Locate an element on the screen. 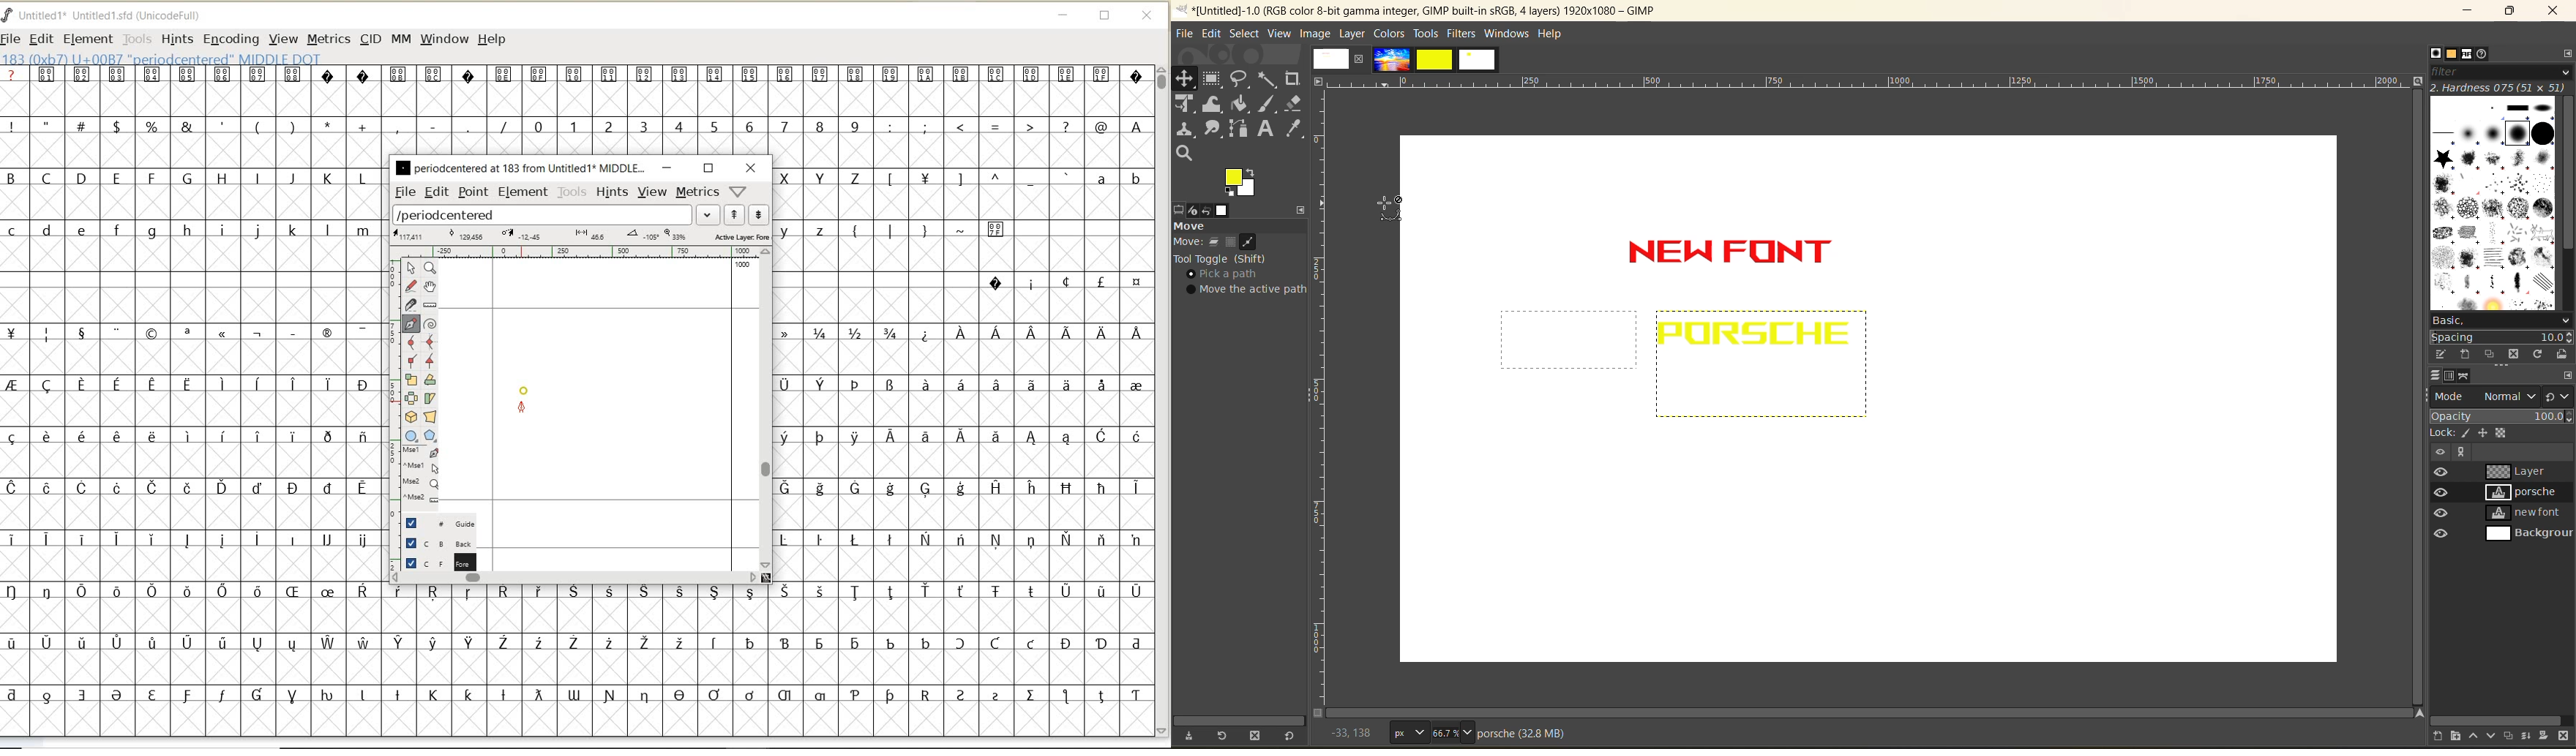  CID is located at coordinates (370, 41).